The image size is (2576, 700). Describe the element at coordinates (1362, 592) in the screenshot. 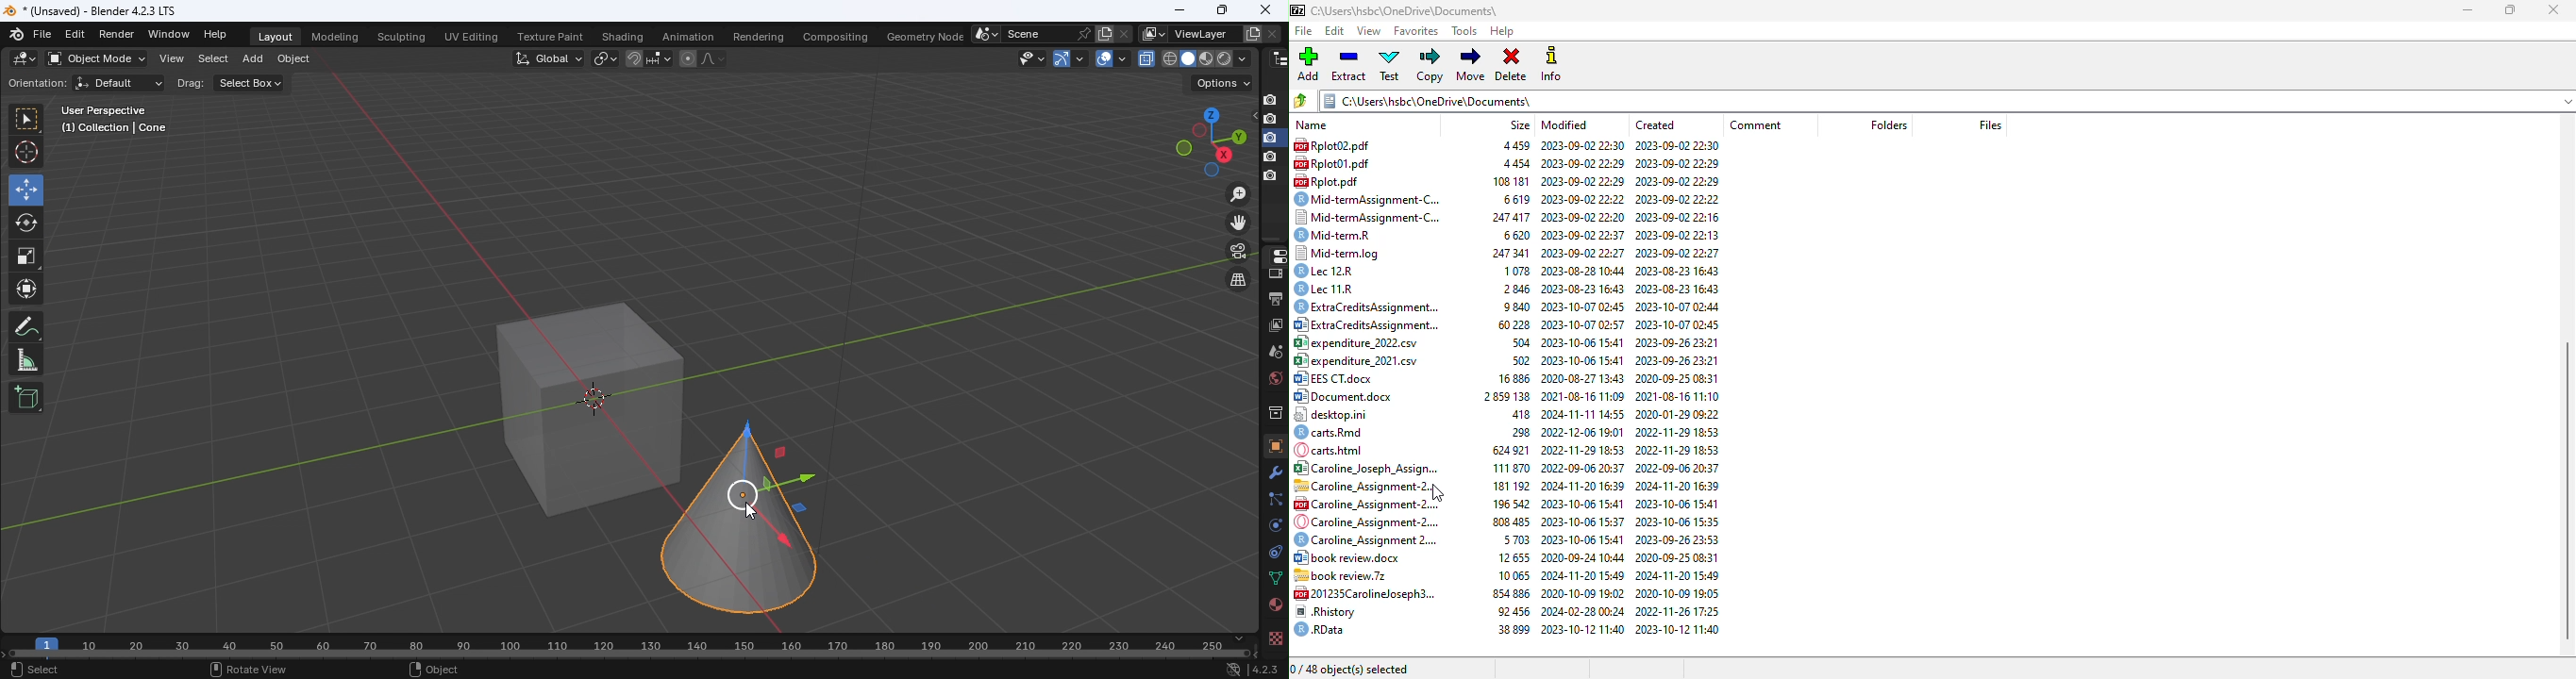

I see `&31201235Carolineloseph3..` at that location.